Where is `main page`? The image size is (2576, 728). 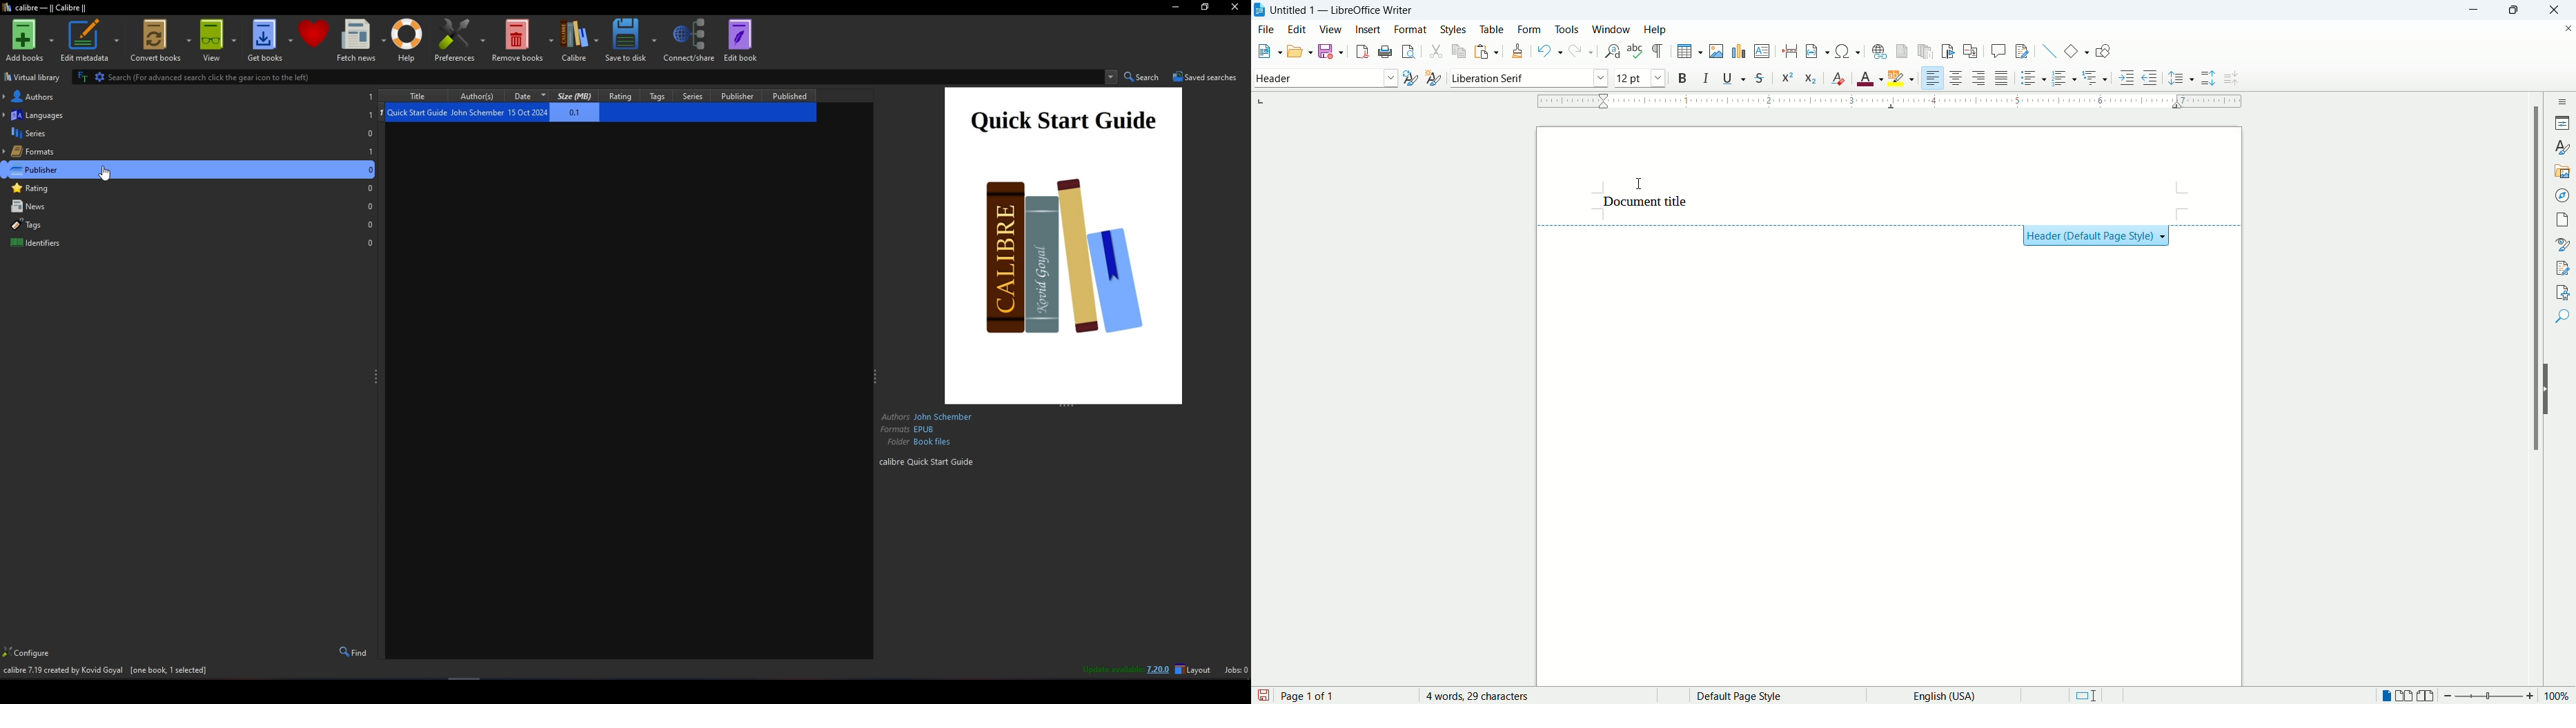
main page is located at coordinates (1888, 466).